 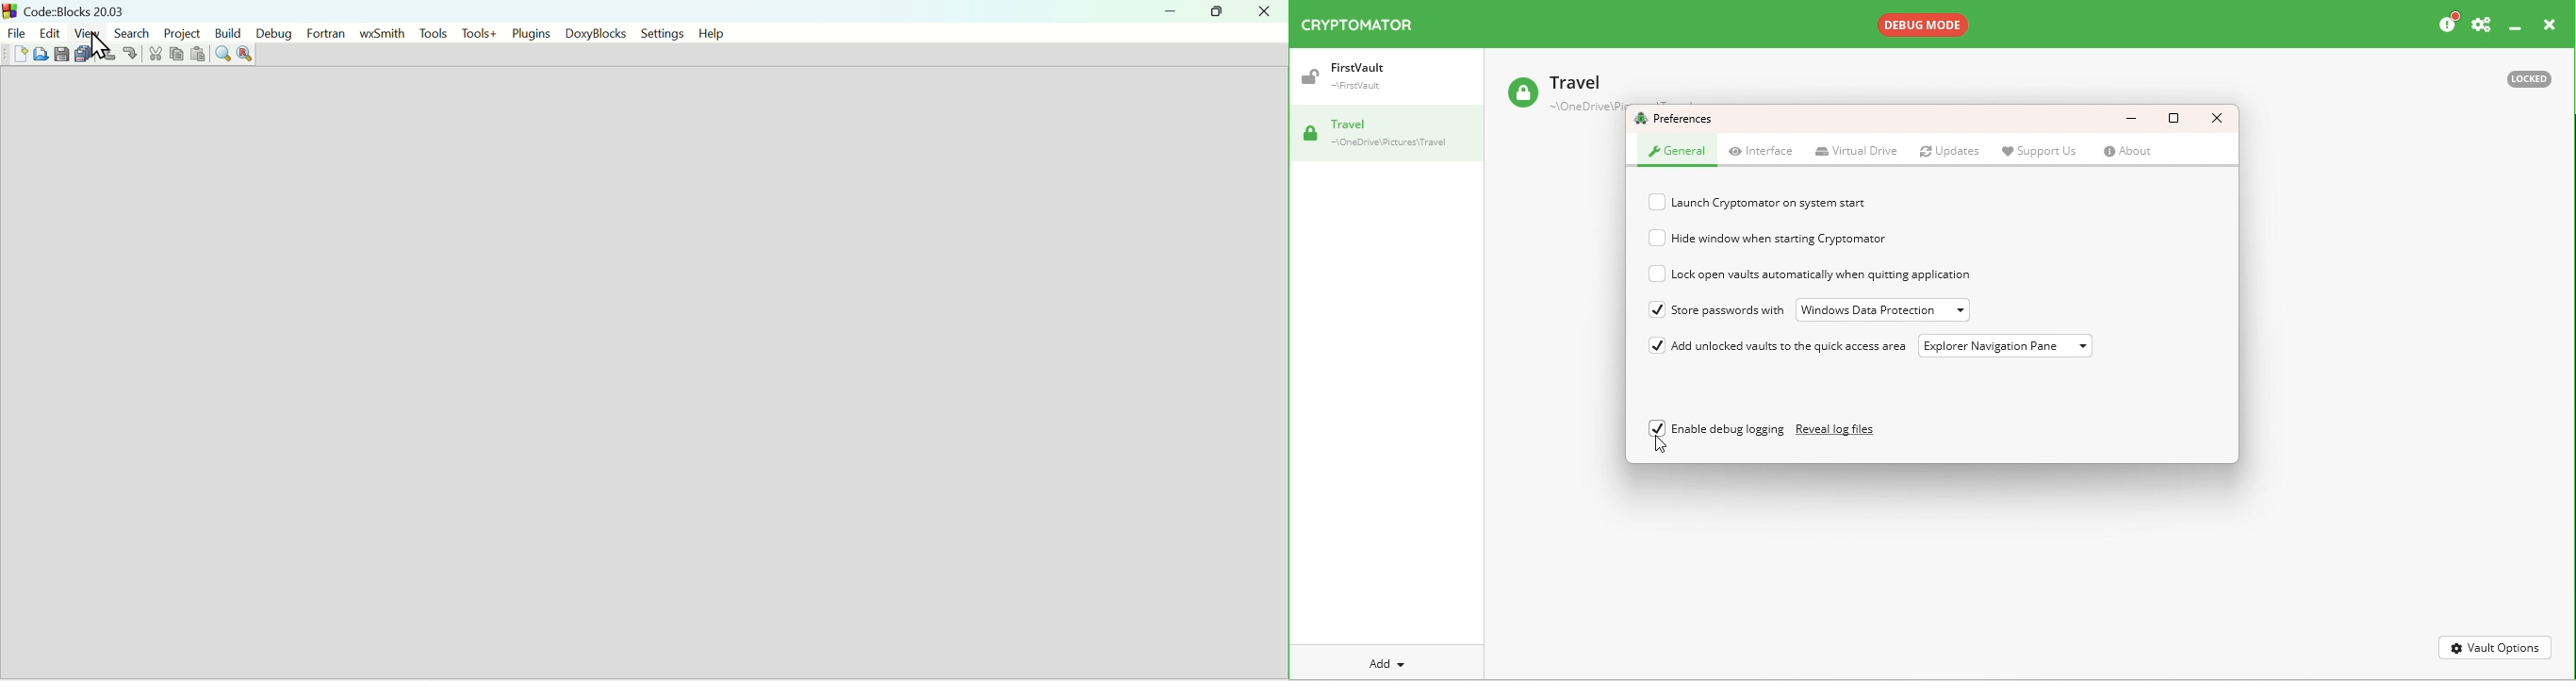 I want to click on Checkbox, so click(x=1659, y=203).